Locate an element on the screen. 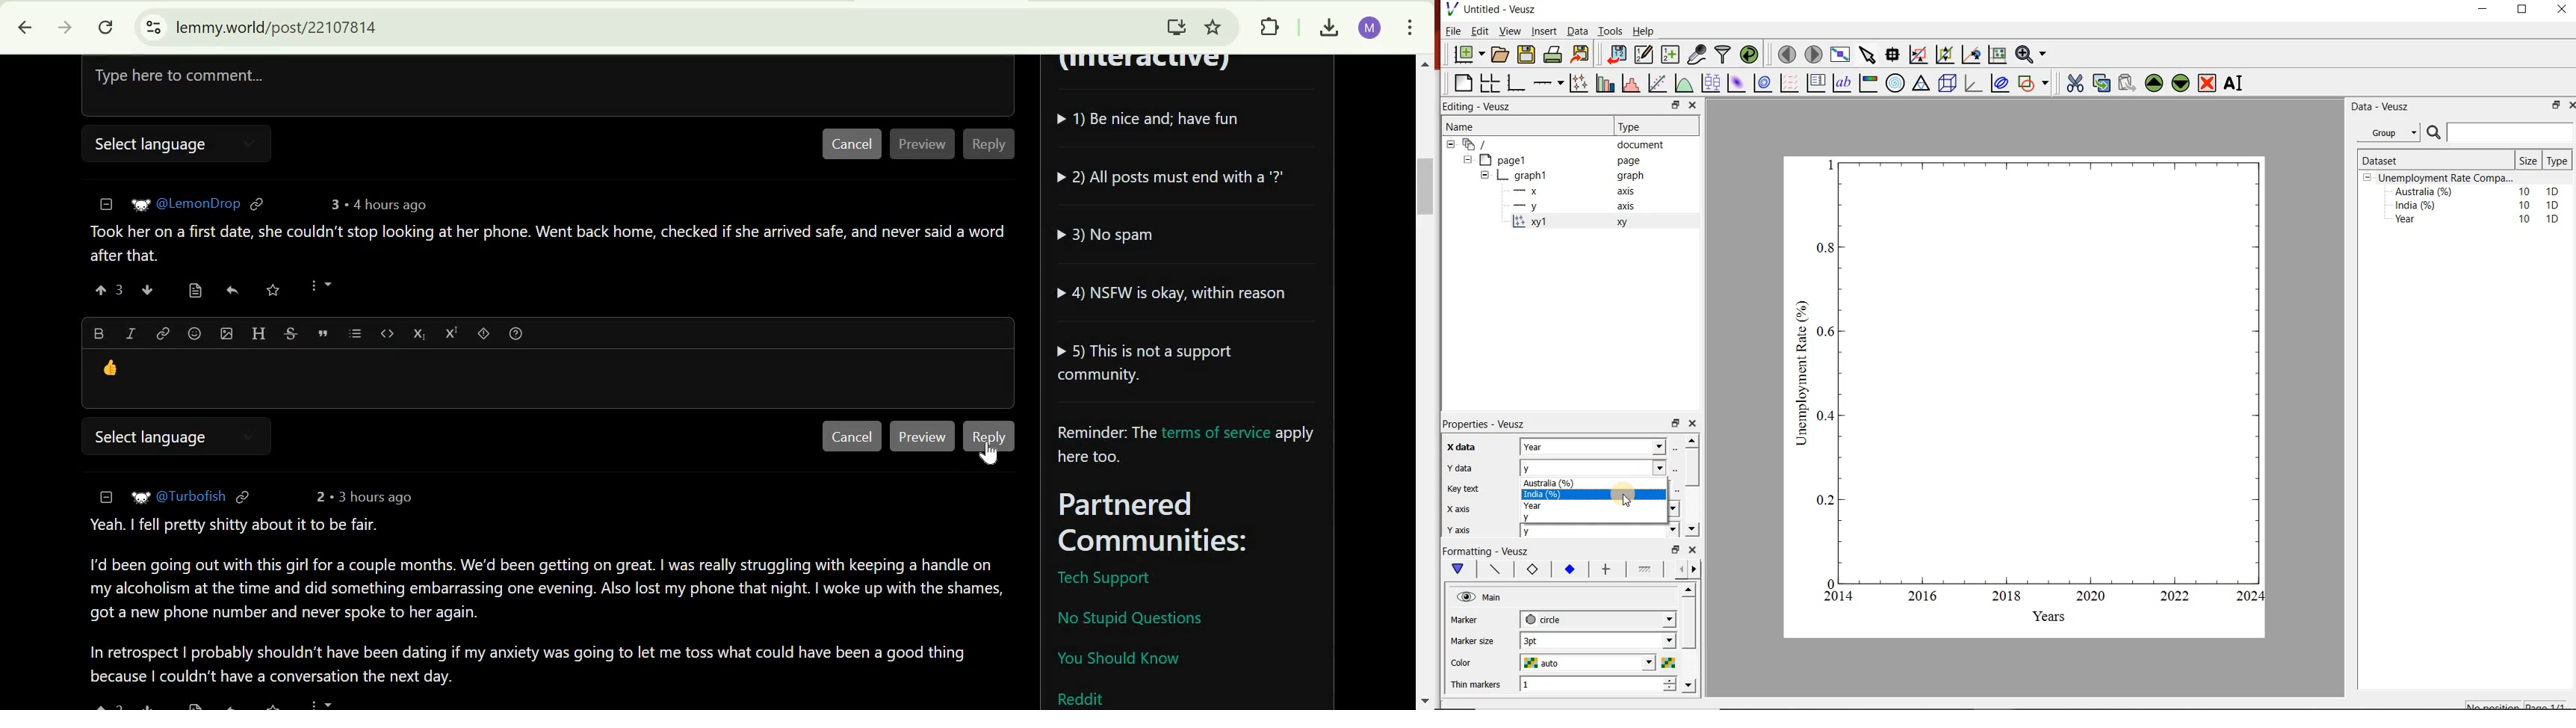  plot covariance ellipses is located at coordinates (2001, 83).